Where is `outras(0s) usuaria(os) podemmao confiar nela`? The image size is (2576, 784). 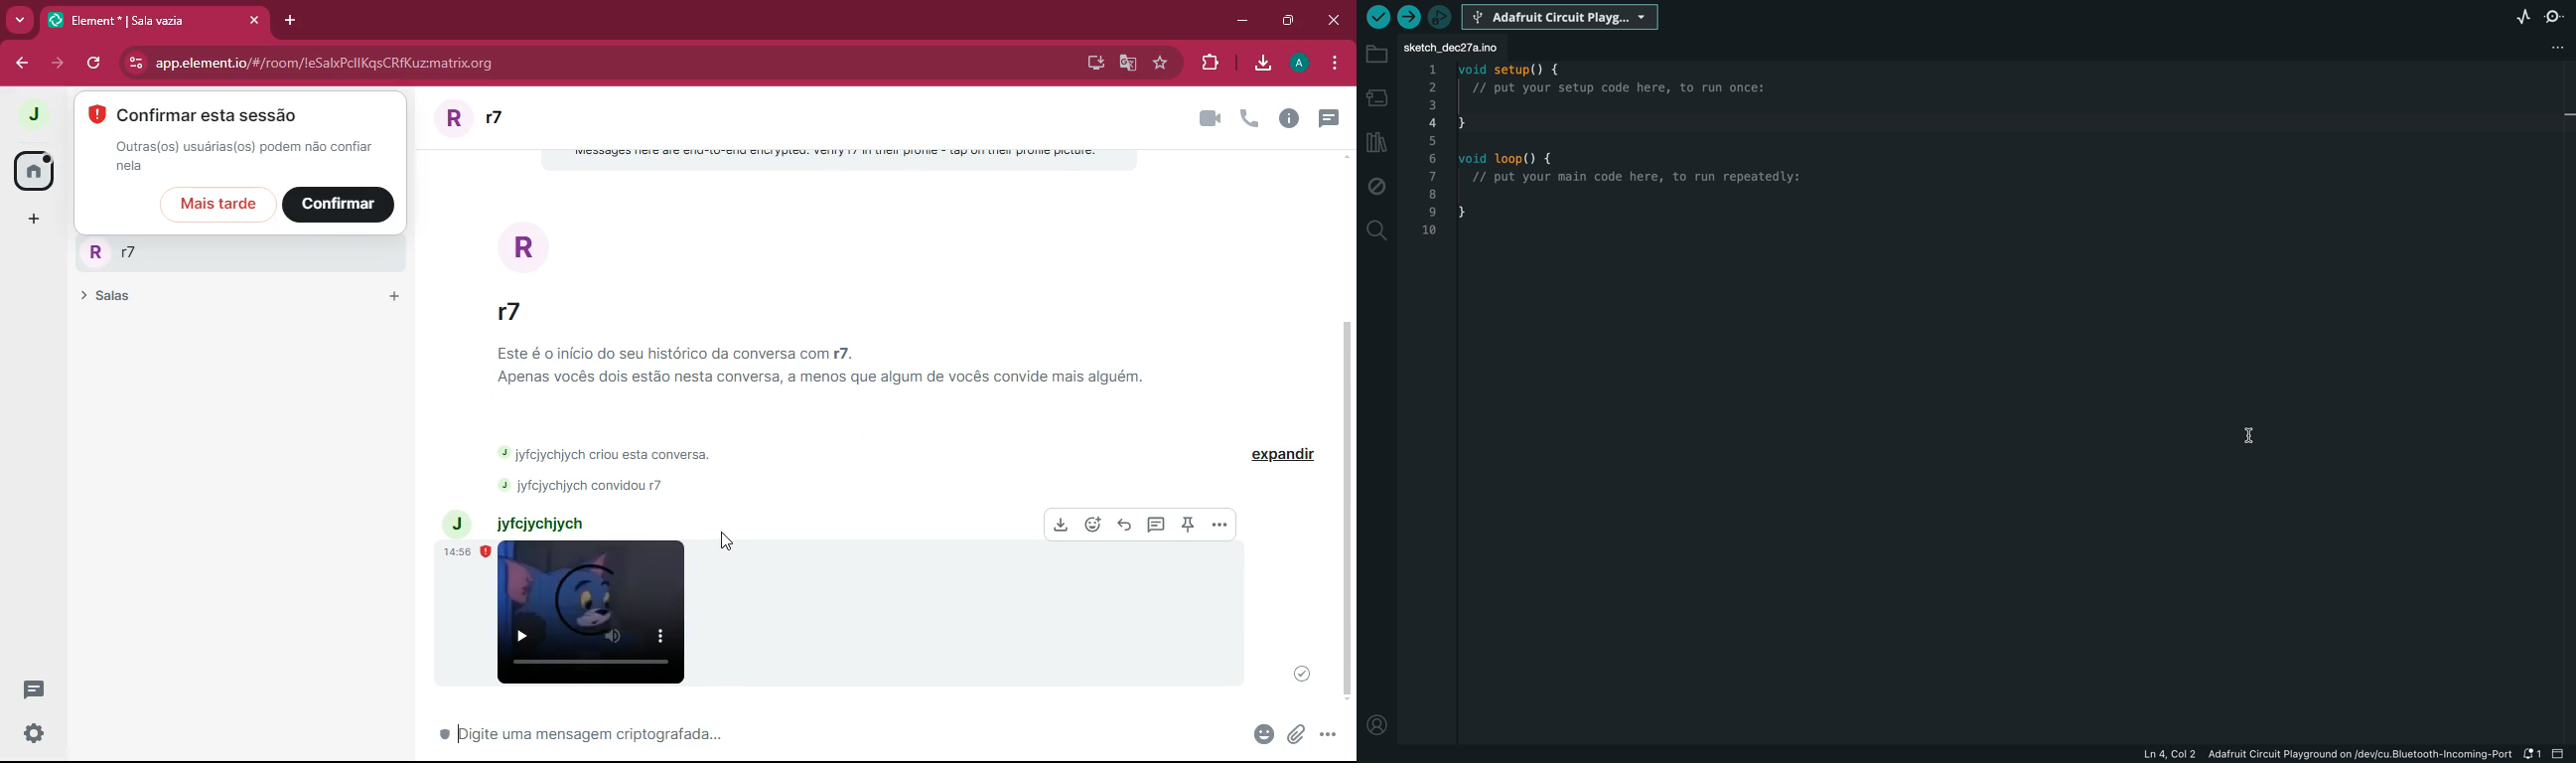 outras(0s) usuaria(os) podemmao confiar nela is located at coordinates (241, 156).